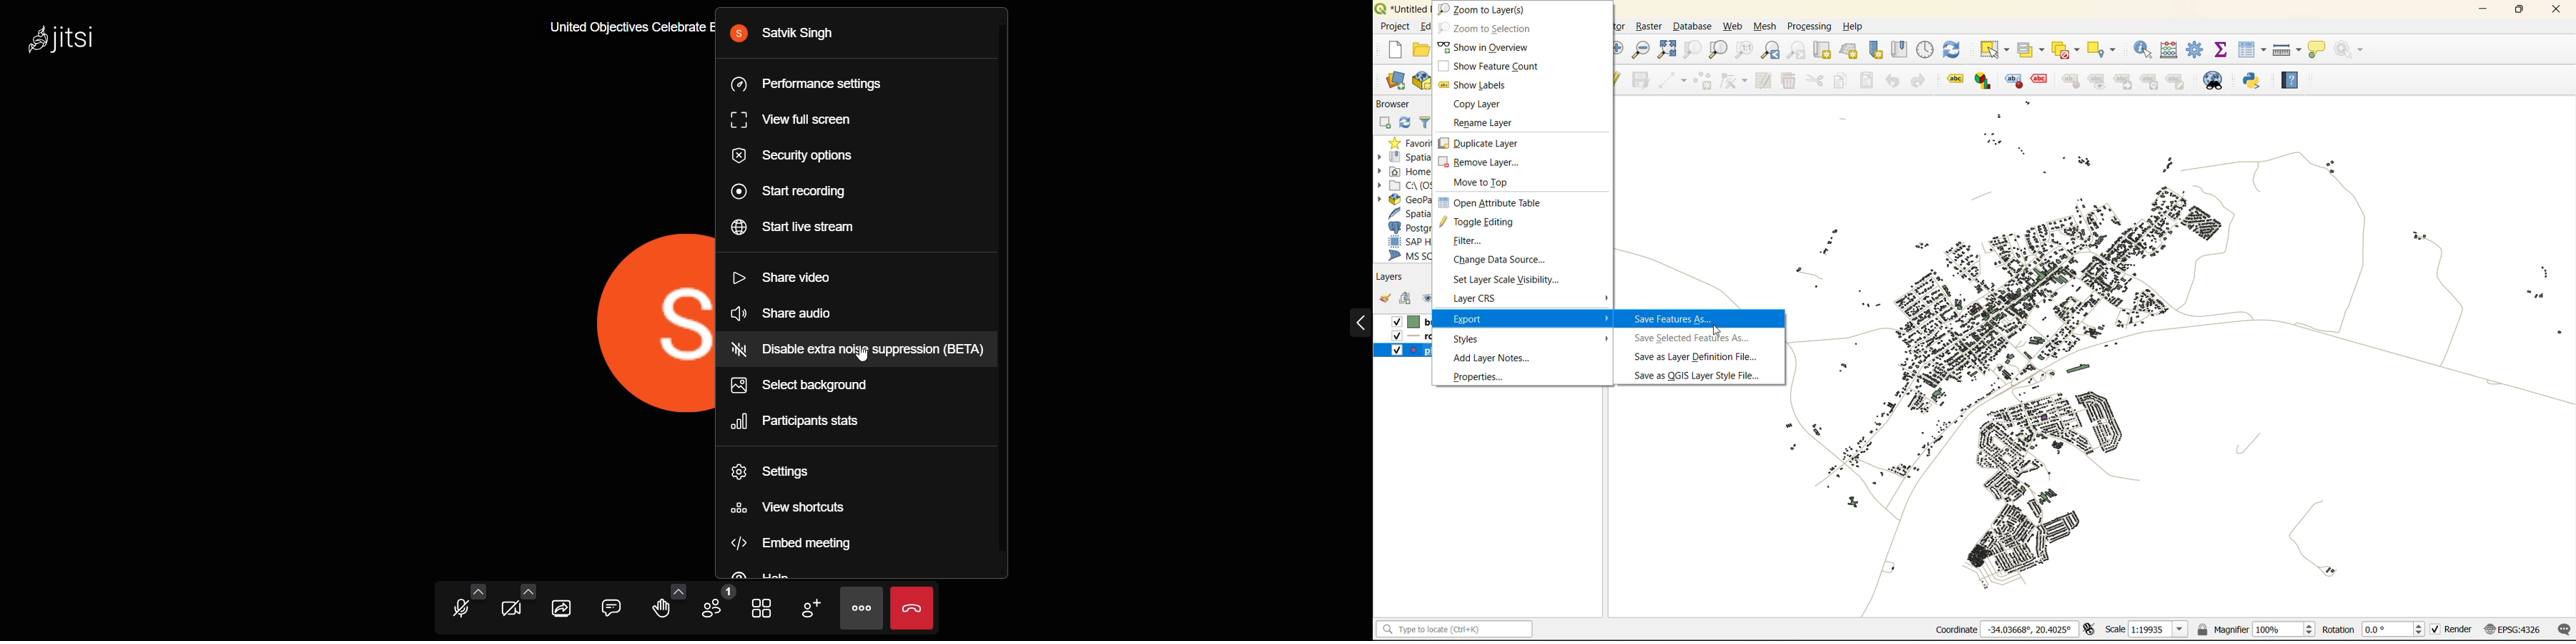  Describe the element at coordinates (914, 607) in the screenshot. I see `leave meeting` at that location.